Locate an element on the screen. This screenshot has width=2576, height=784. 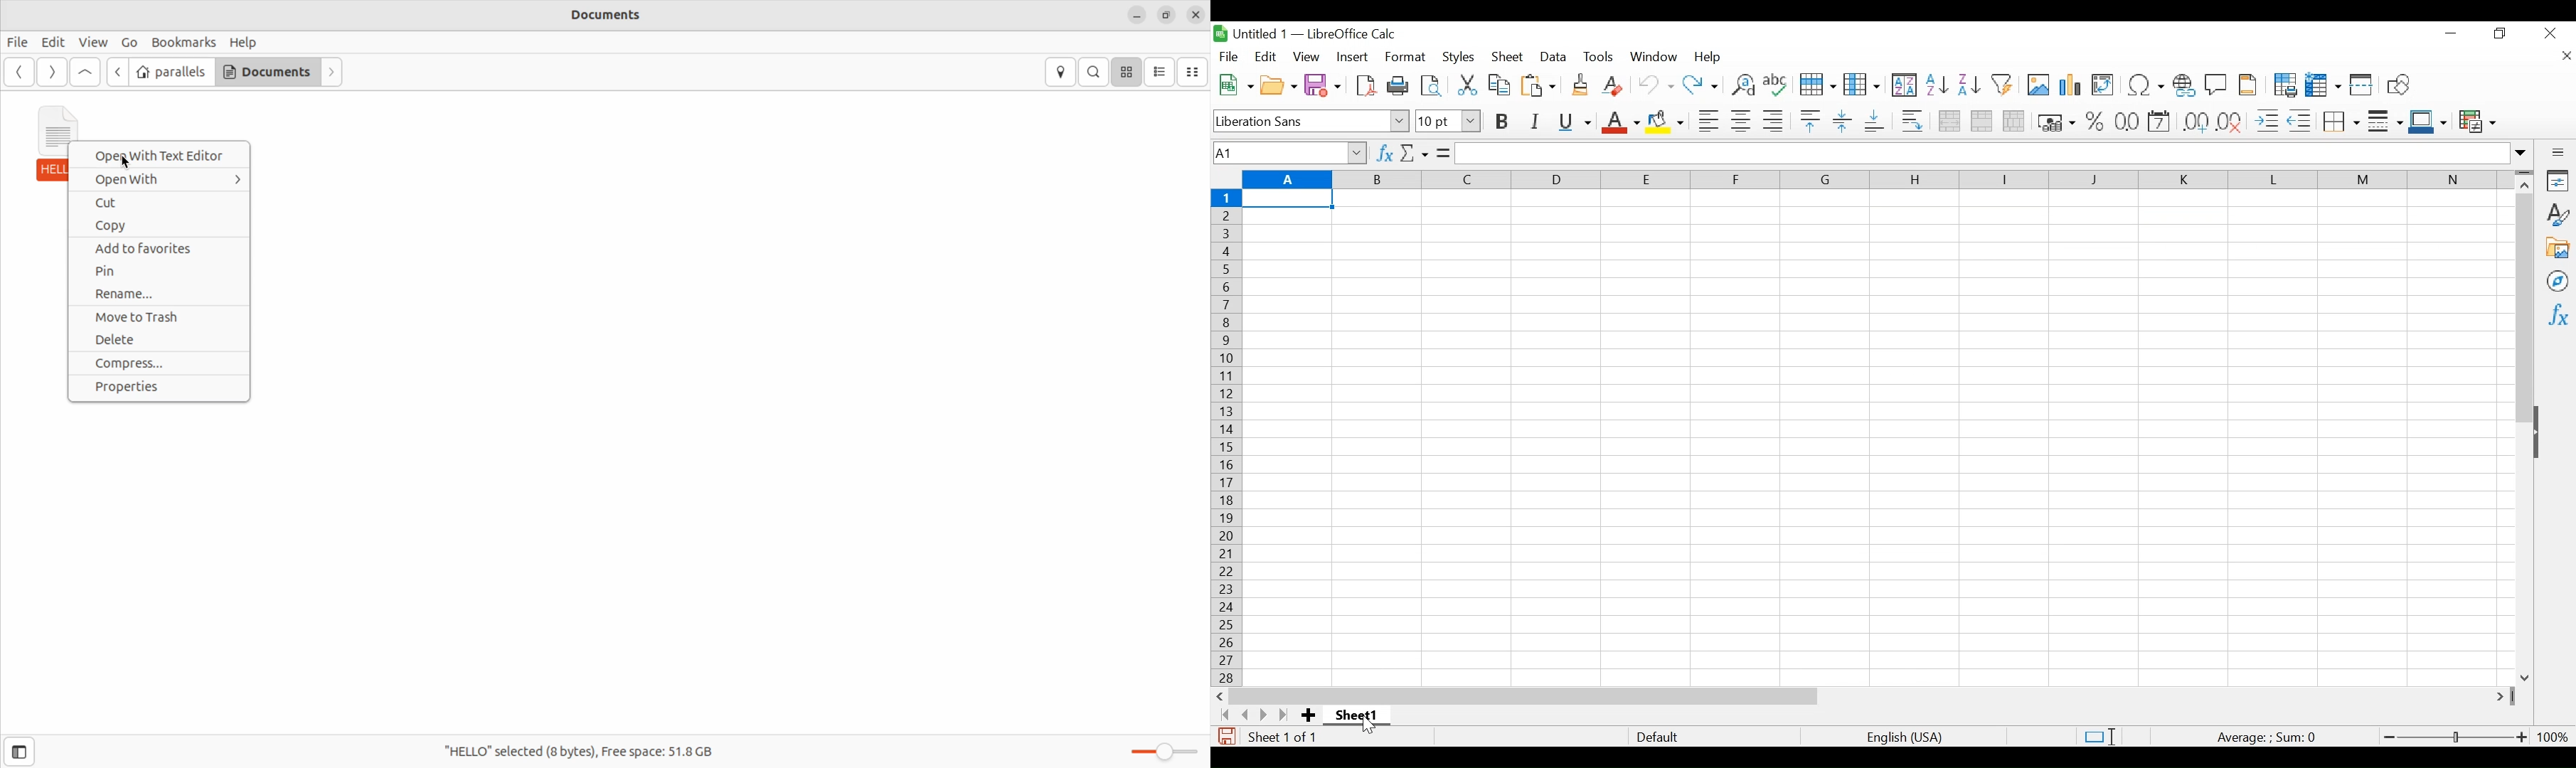
Undo is located at coordinates (1655, 85).